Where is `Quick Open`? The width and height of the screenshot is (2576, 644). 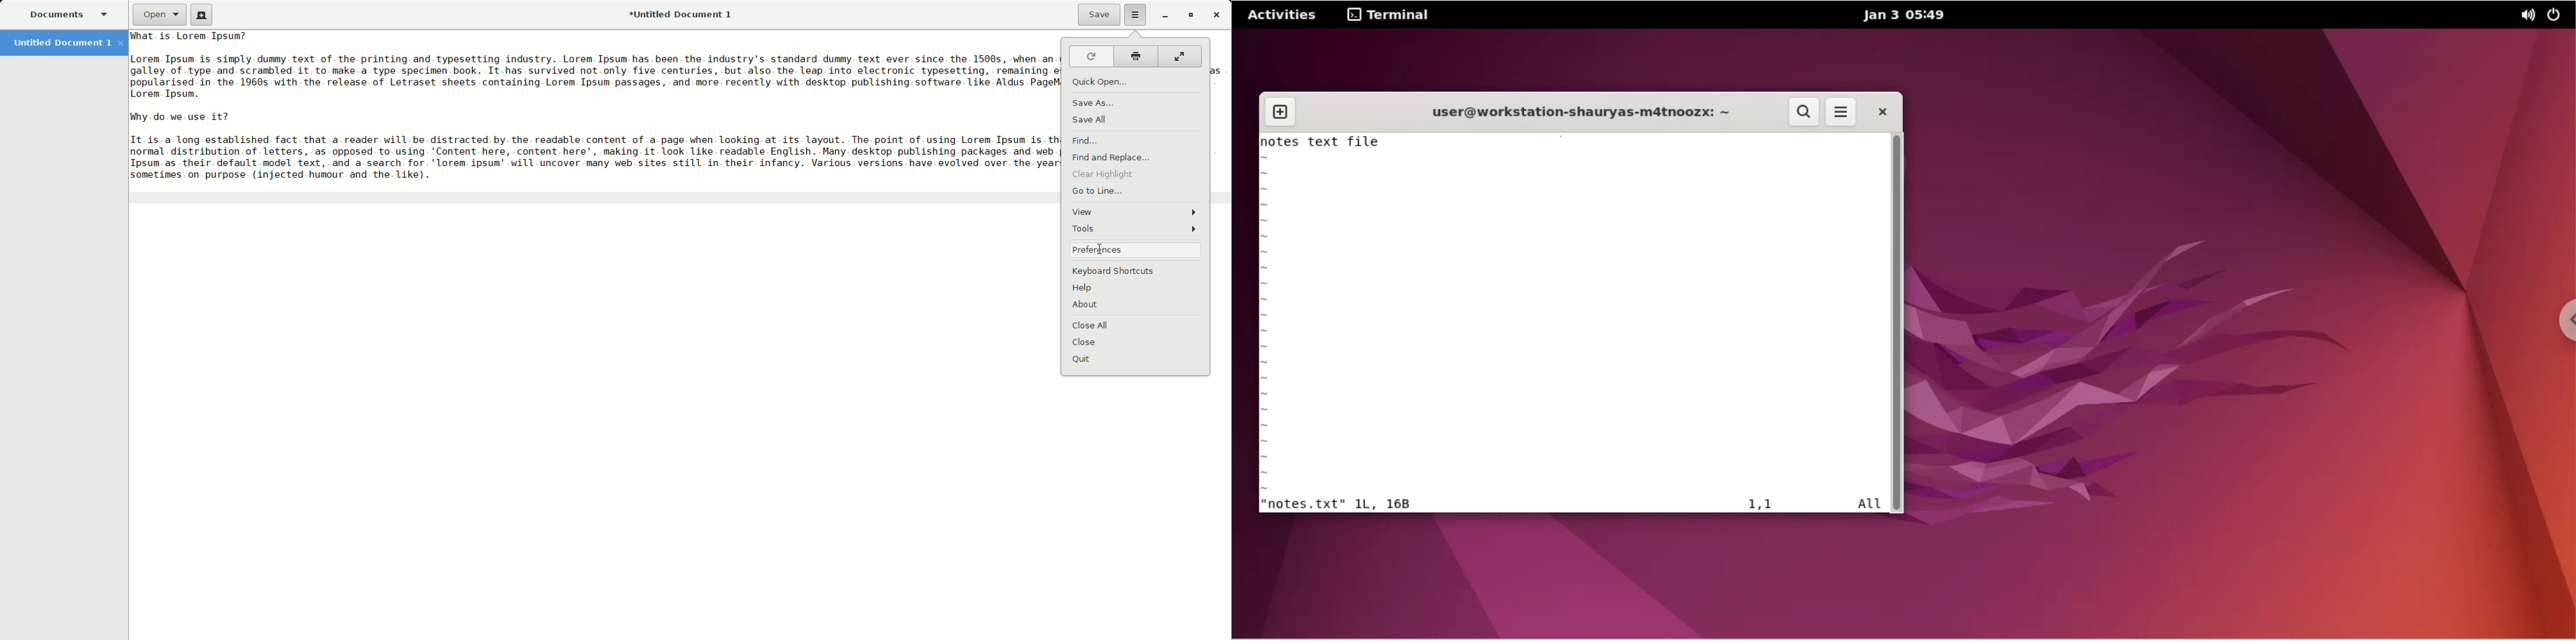
Quick Open is located at coordinates (1106, 81).